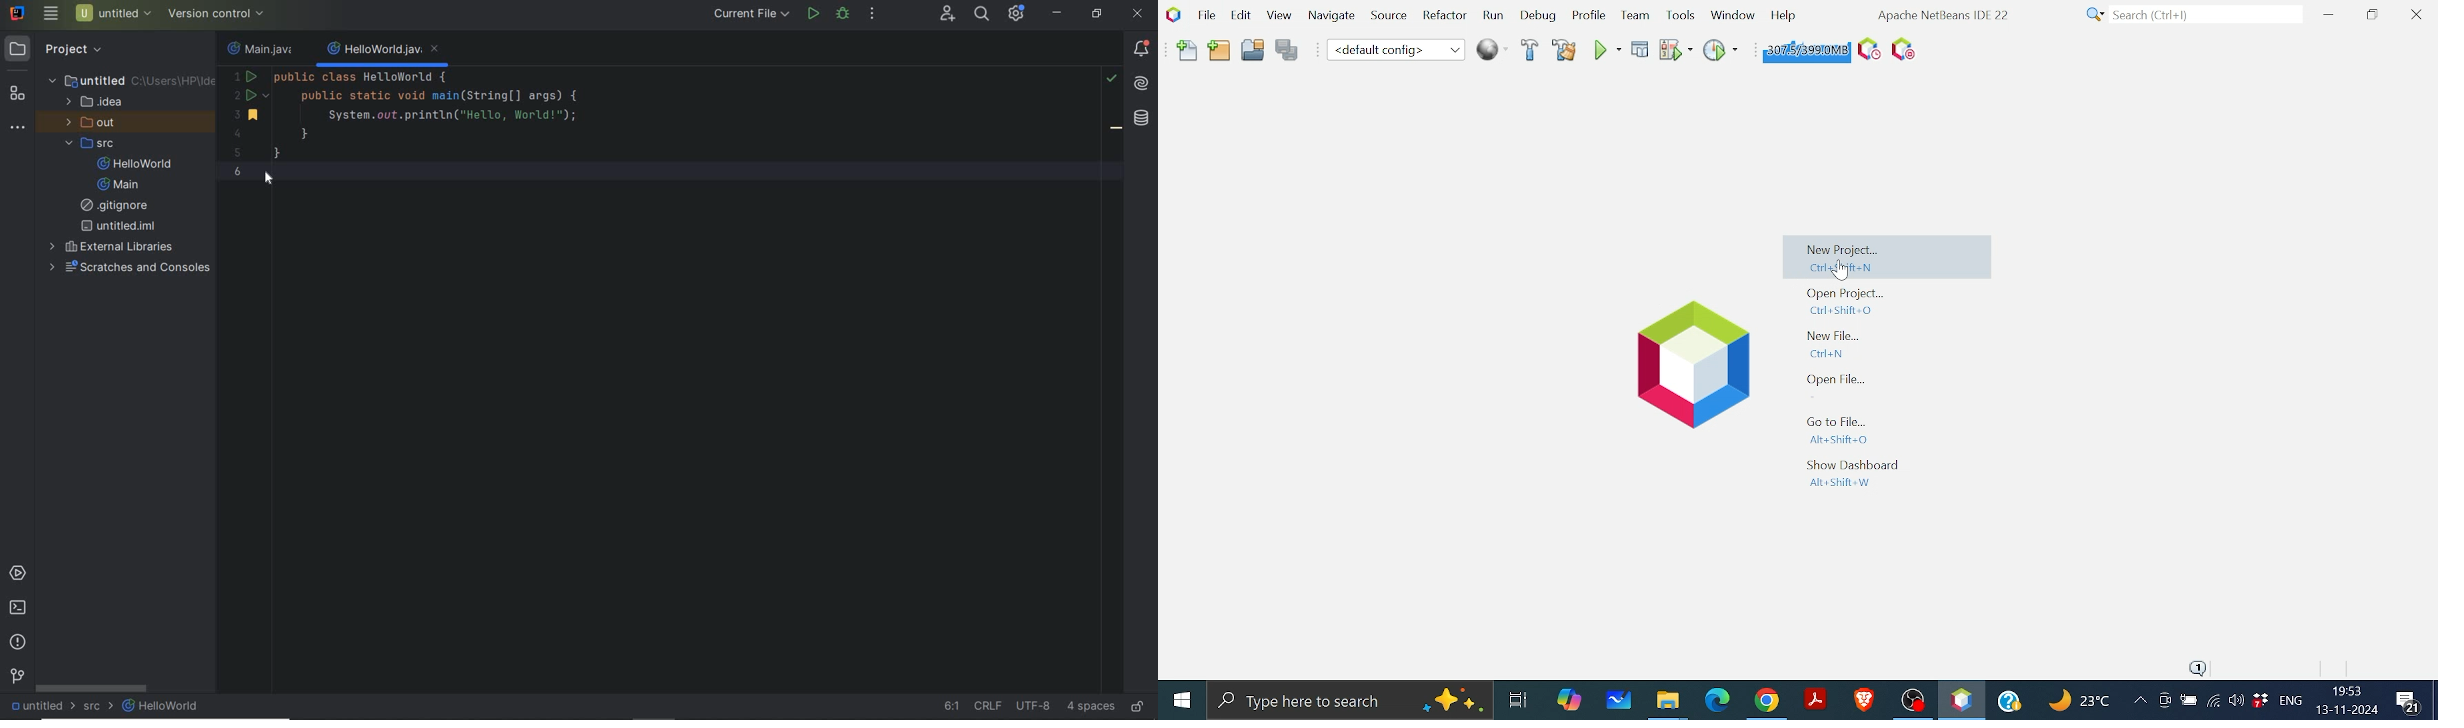  What do you see at coordinates (1719, 49) in the screenshot?
I see `Profile project` at bounding box center [1719, 49].